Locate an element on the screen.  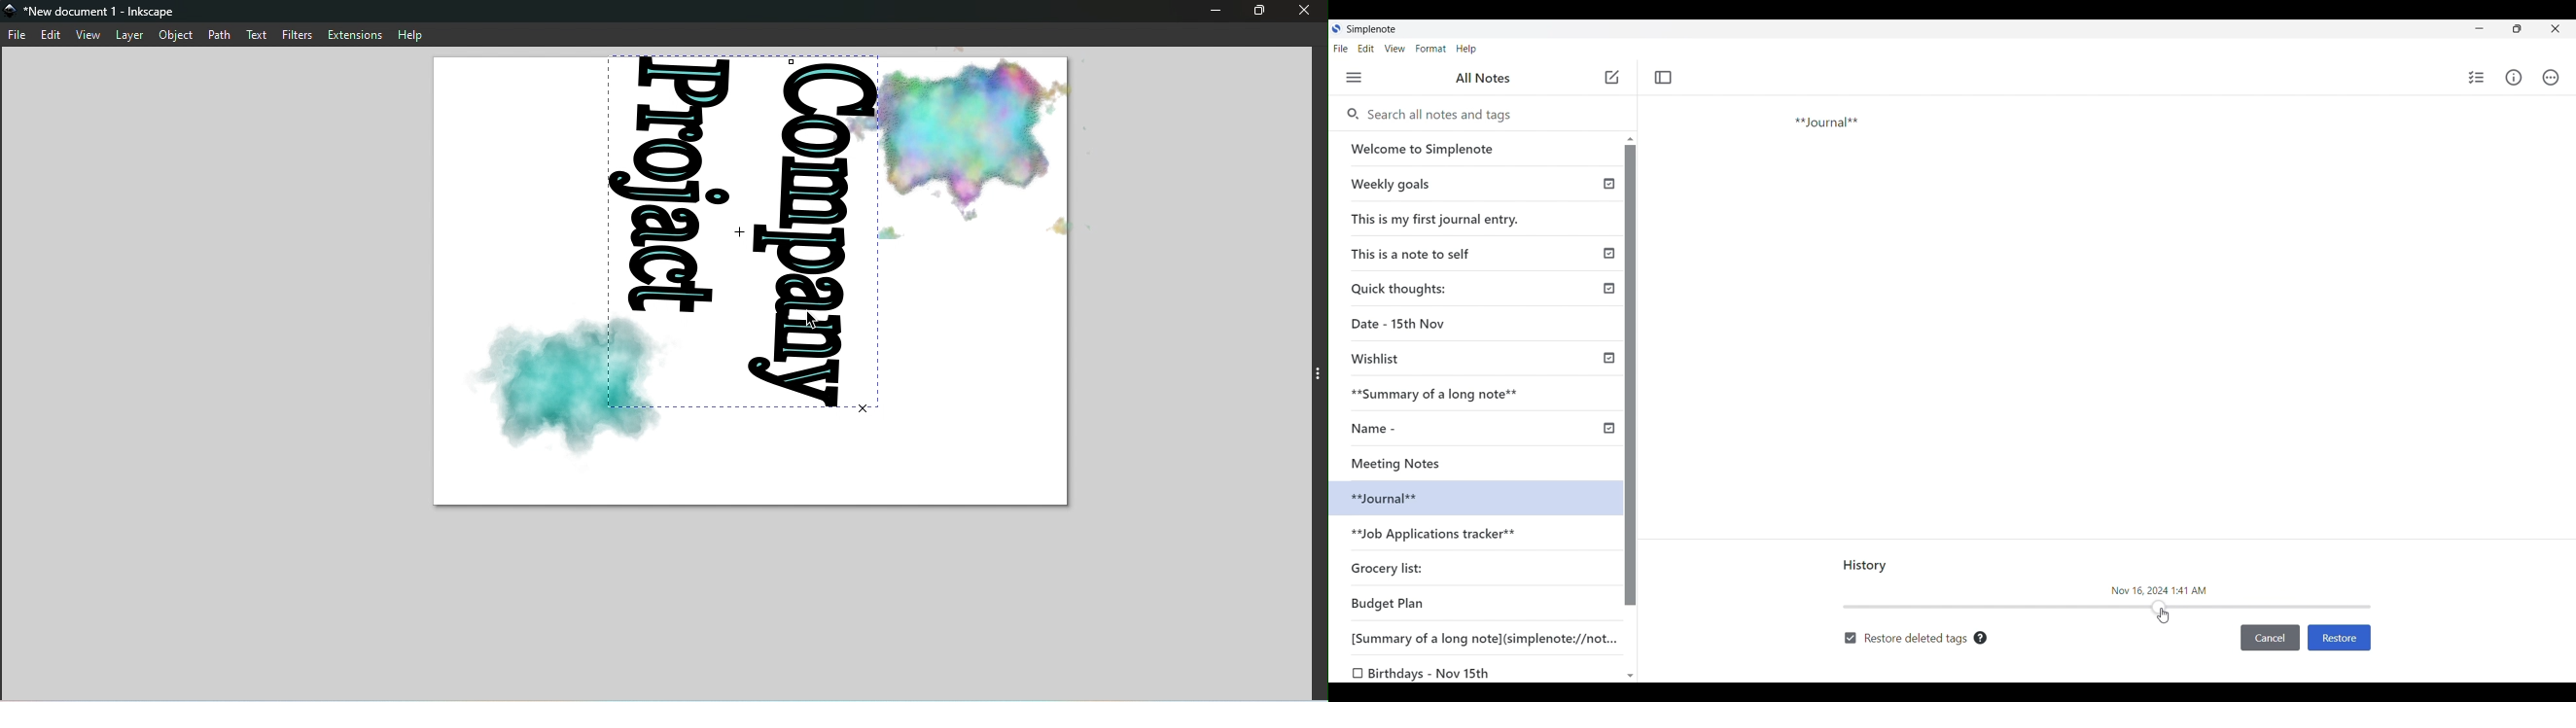
Budget Plan is located at coordinates (1388, 603).